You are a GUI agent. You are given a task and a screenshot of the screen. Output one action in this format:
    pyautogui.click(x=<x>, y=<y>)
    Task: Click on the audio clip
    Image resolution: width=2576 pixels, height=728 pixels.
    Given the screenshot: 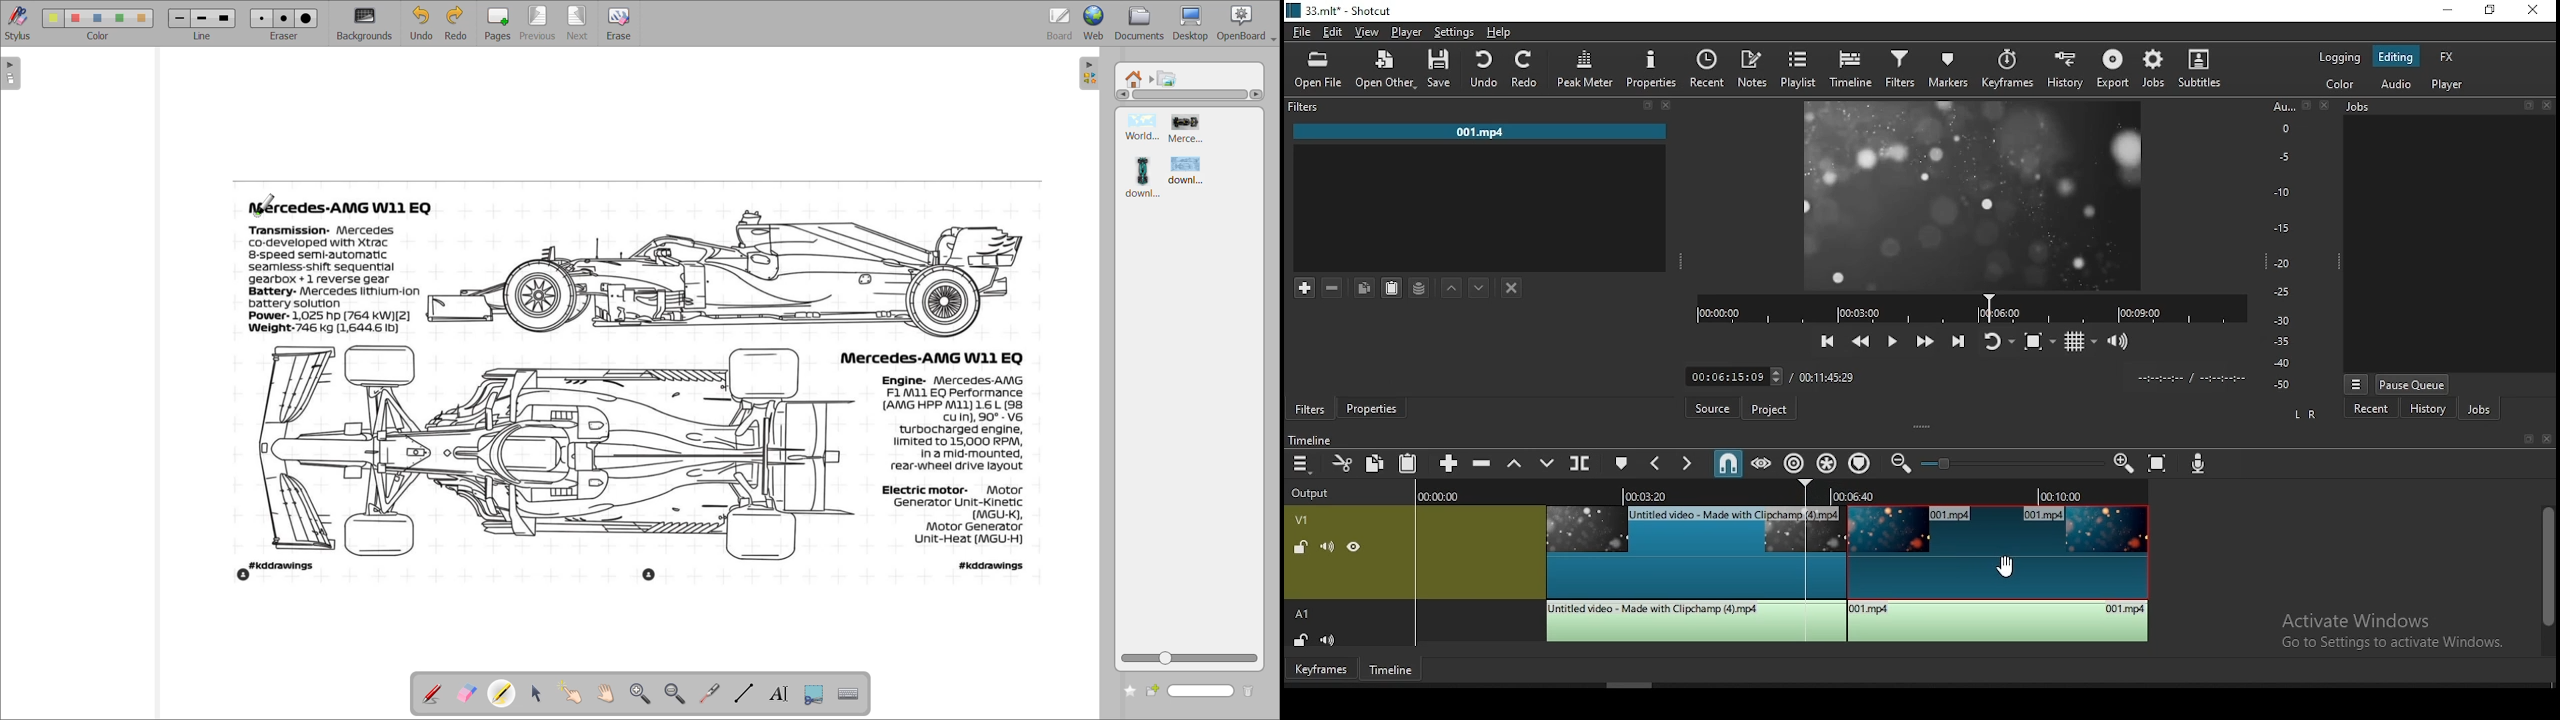 What is the action you would take?
    pyautogui.click(x=1694, y=621)
    